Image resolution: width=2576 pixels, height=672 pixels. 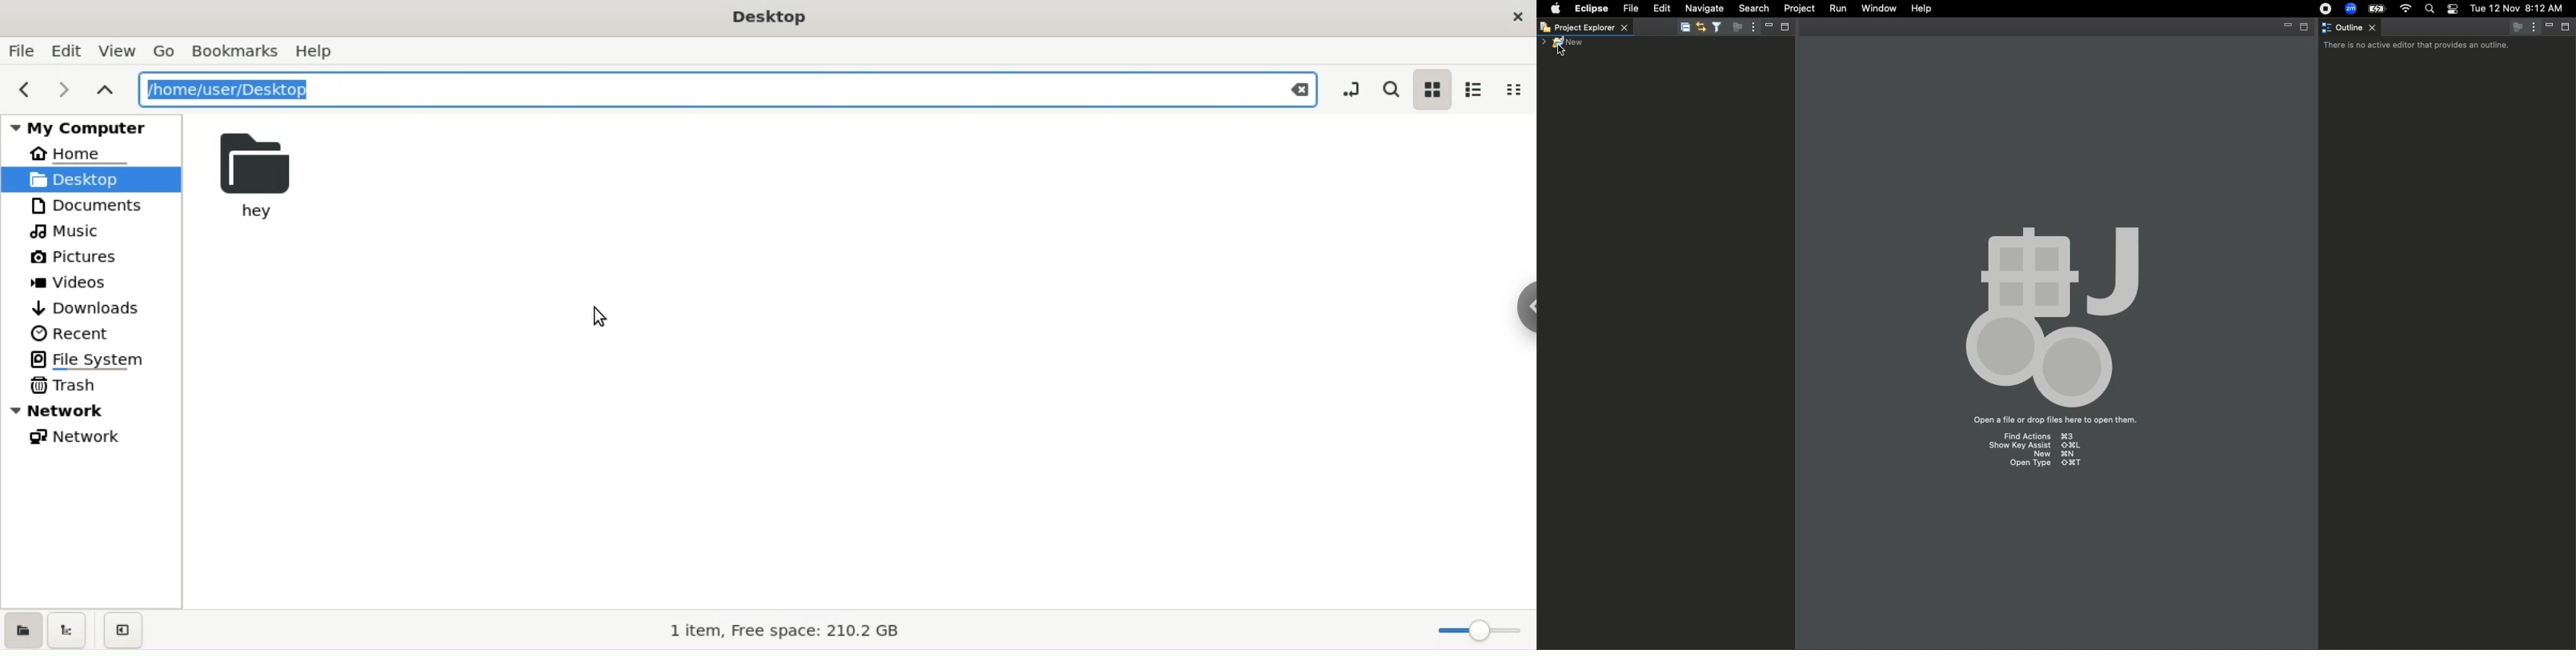 What do you see at coordinates (1734, 27) in the screenshot?
I see `Focus ` at bounding box center [1734, 27].